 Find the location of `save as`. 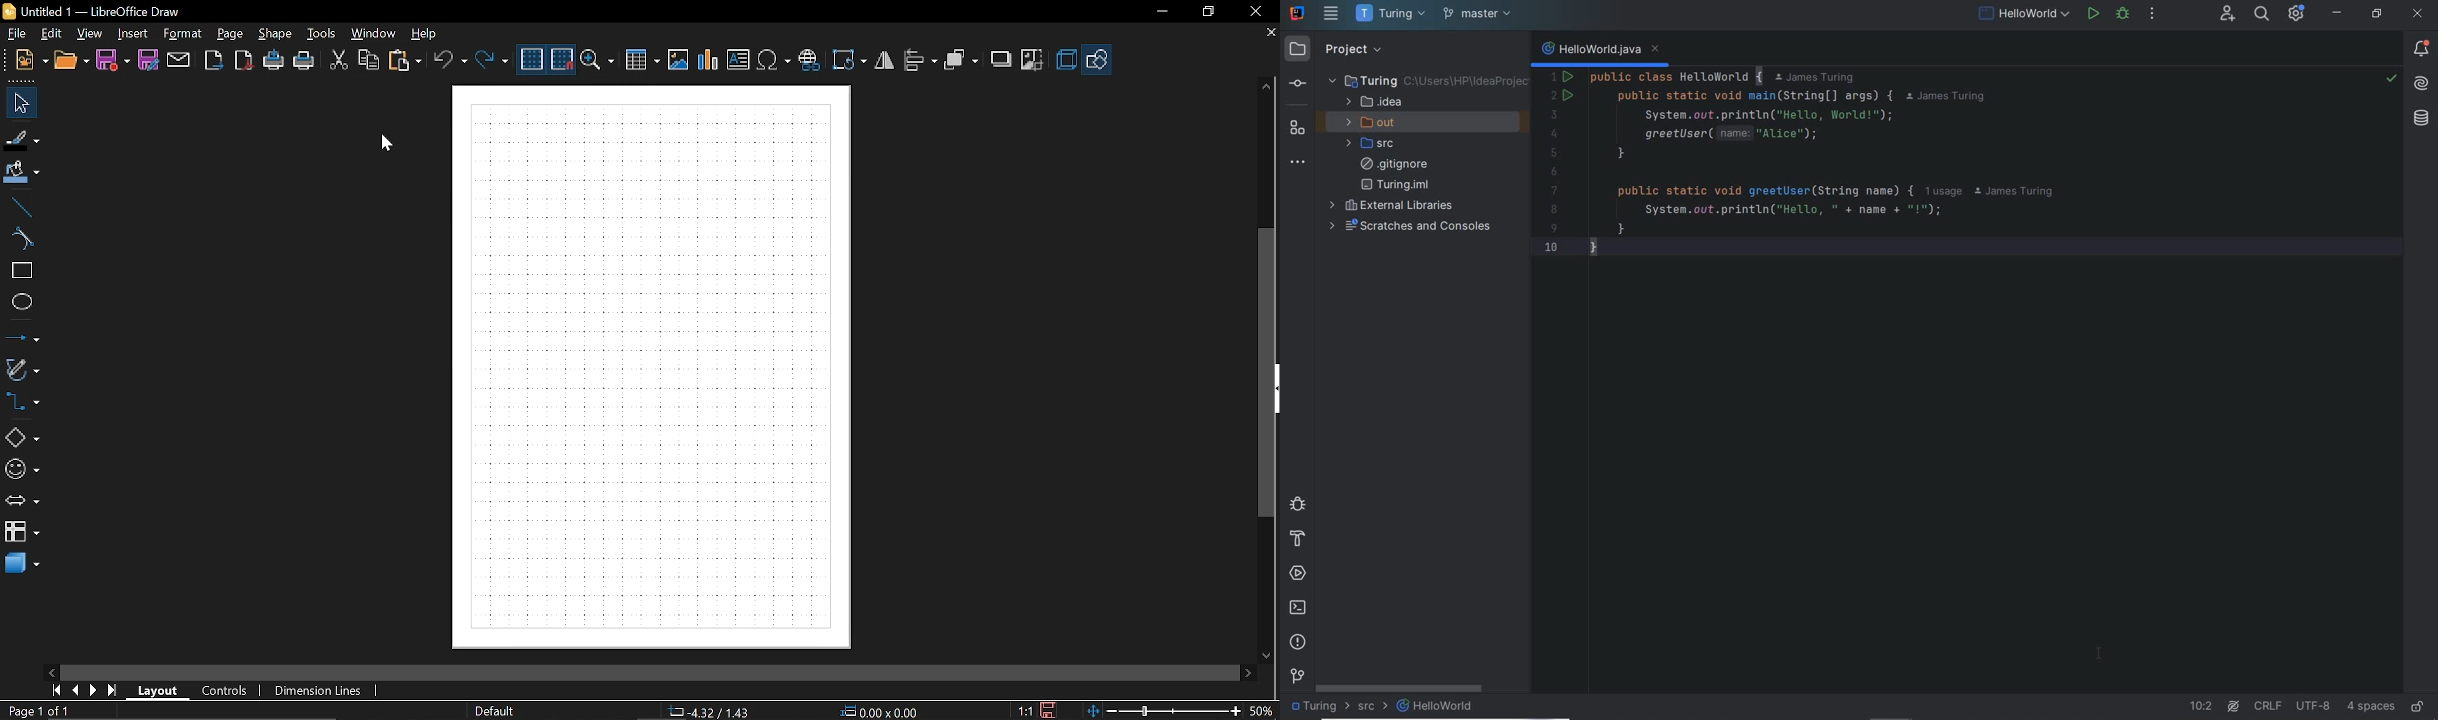

save as is located at coordinates (148, 60).